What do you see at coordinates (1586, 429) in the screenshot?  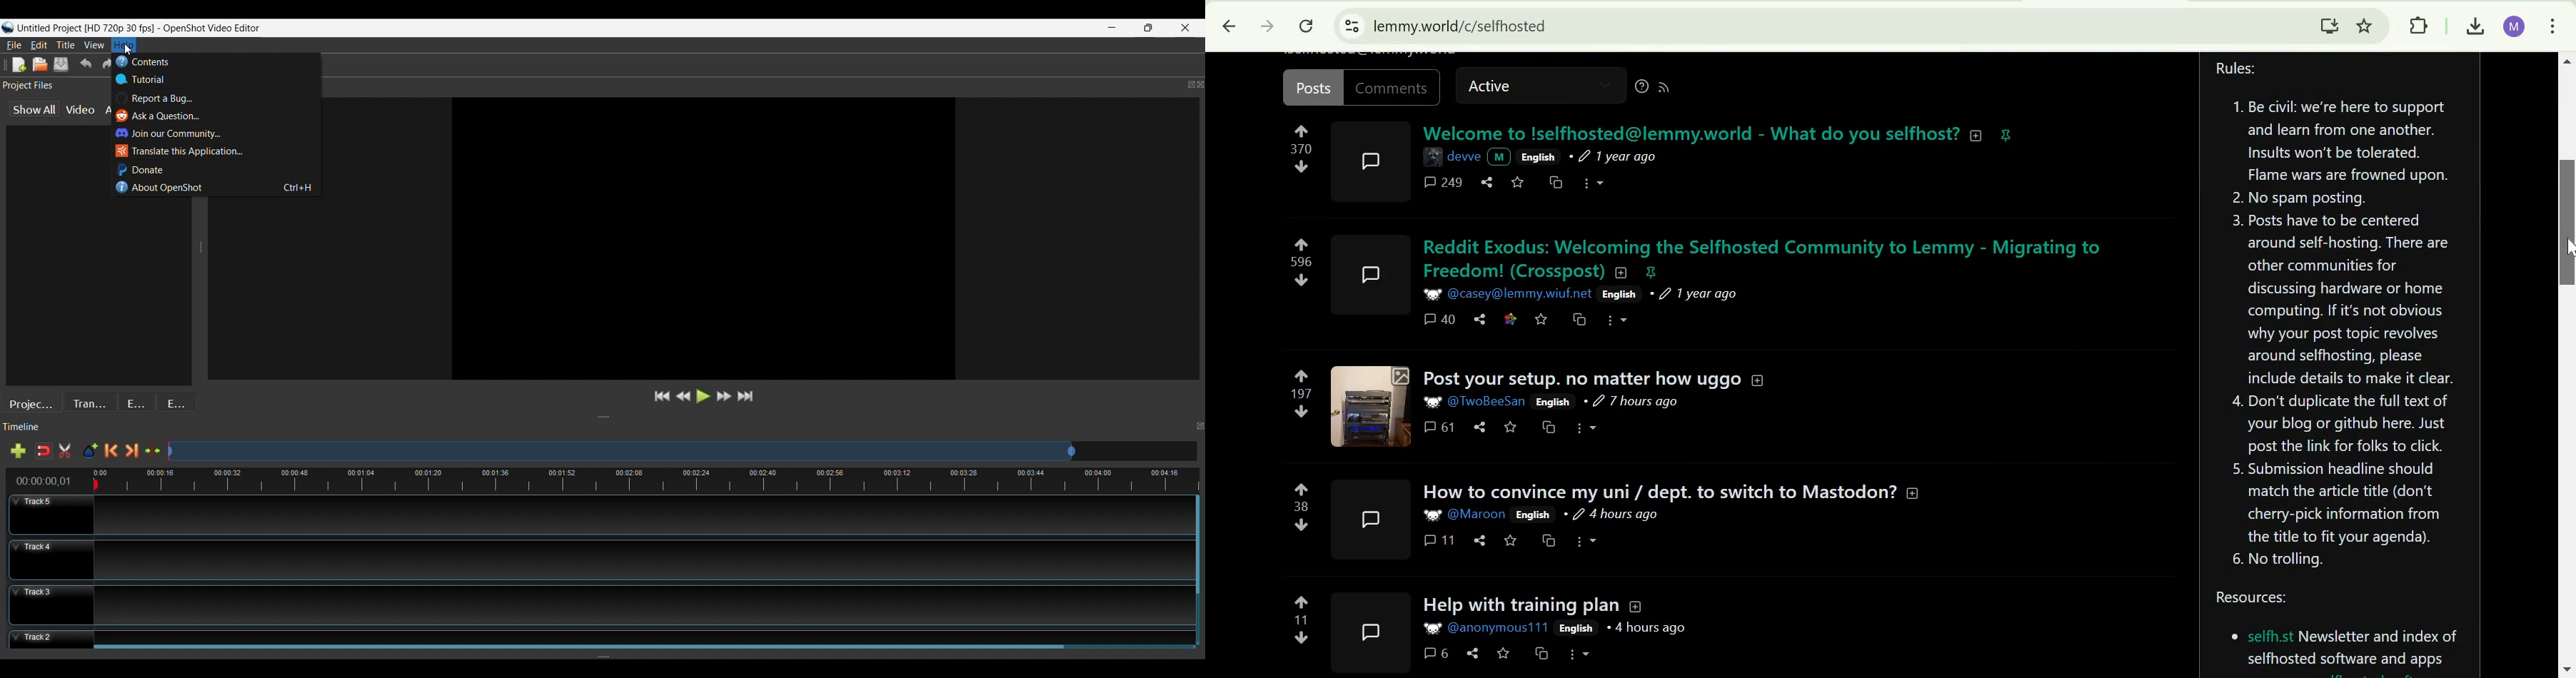 I see `More` at bounding box center [1586, 429].